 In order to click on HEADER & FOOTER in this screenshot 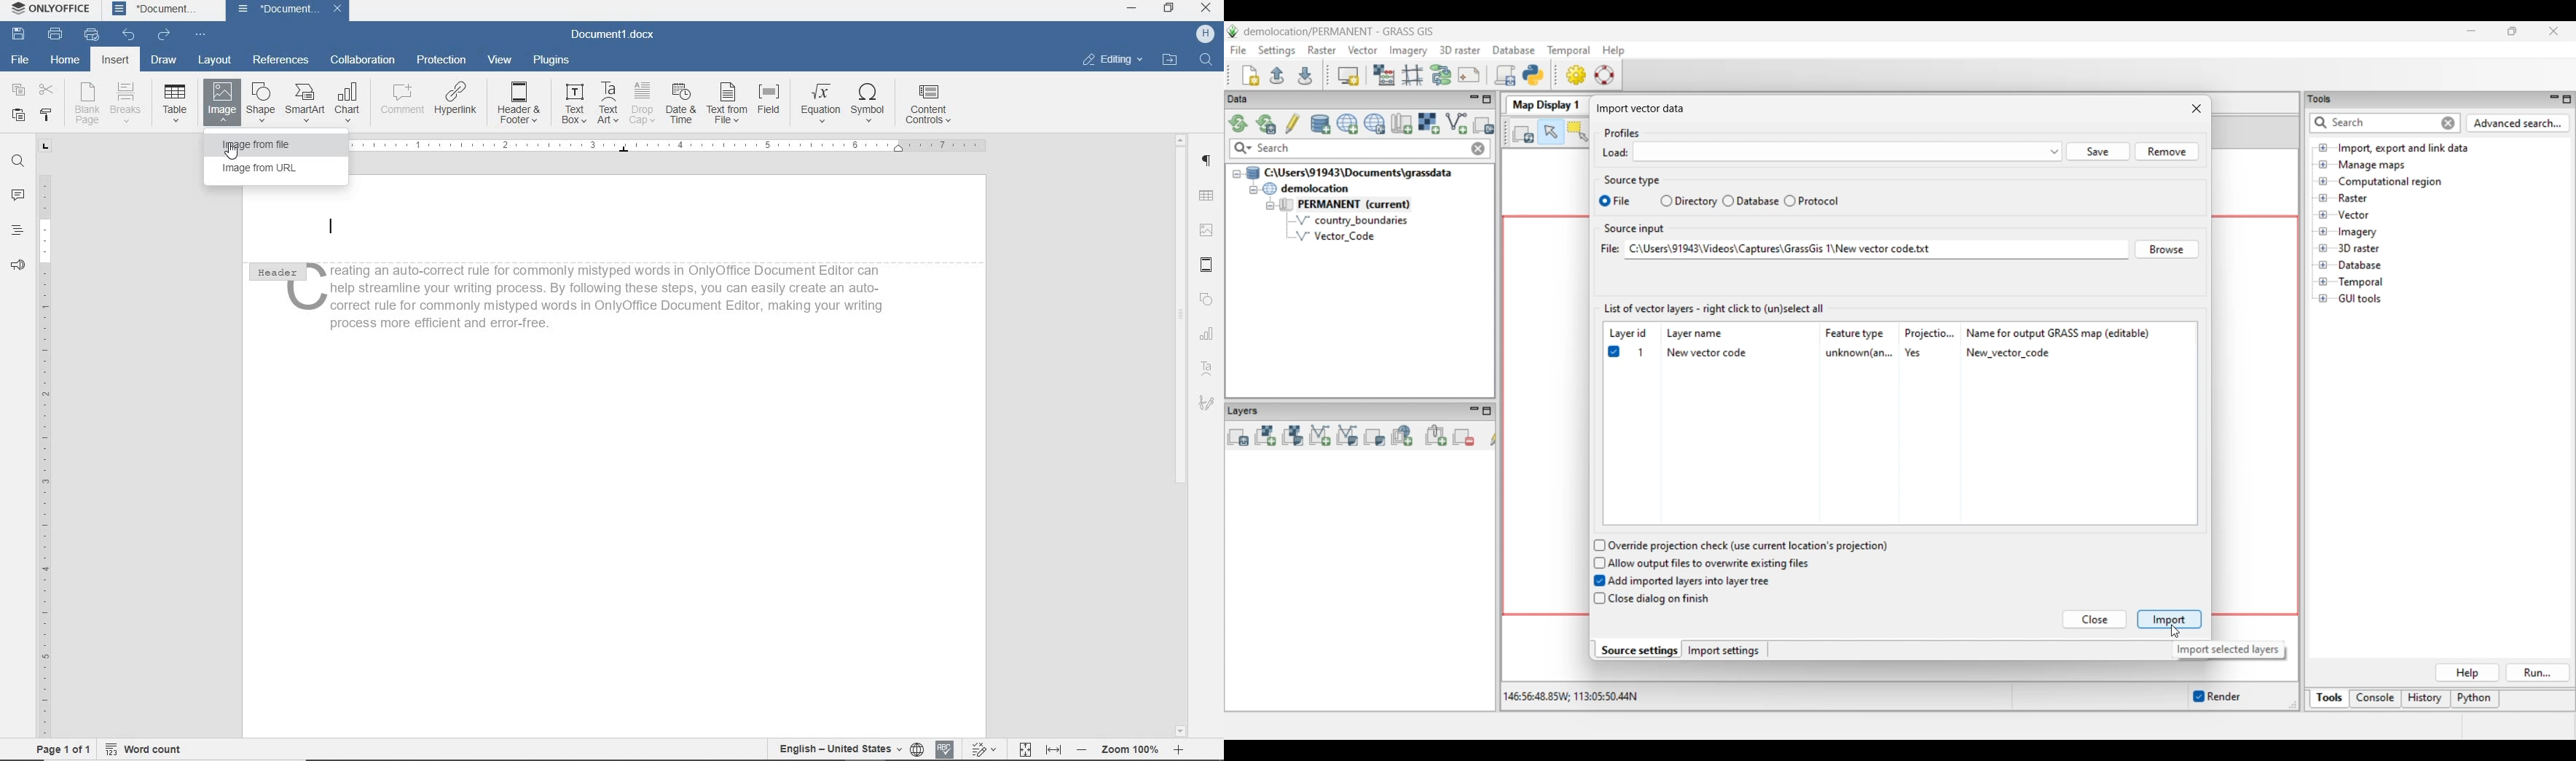, I will do `click(518, 106)`.